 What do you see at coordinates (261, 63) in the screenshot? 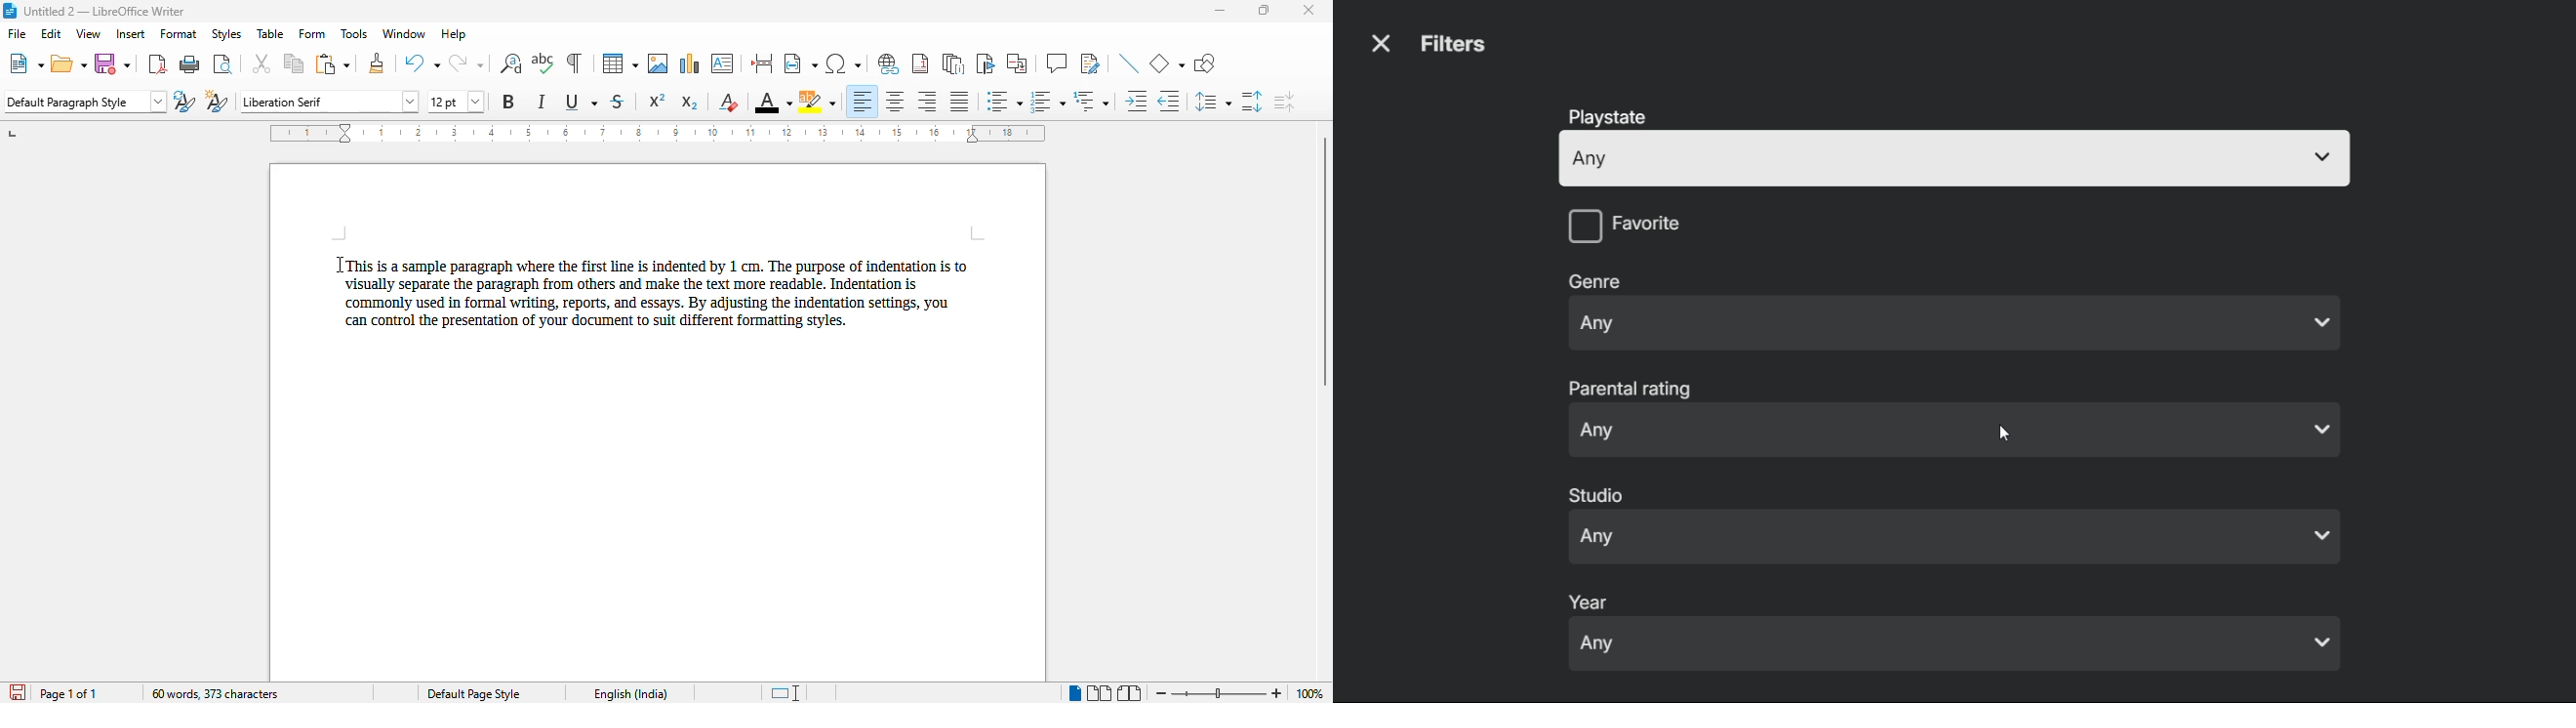
I see `cut` at bounding box center [261, 63].